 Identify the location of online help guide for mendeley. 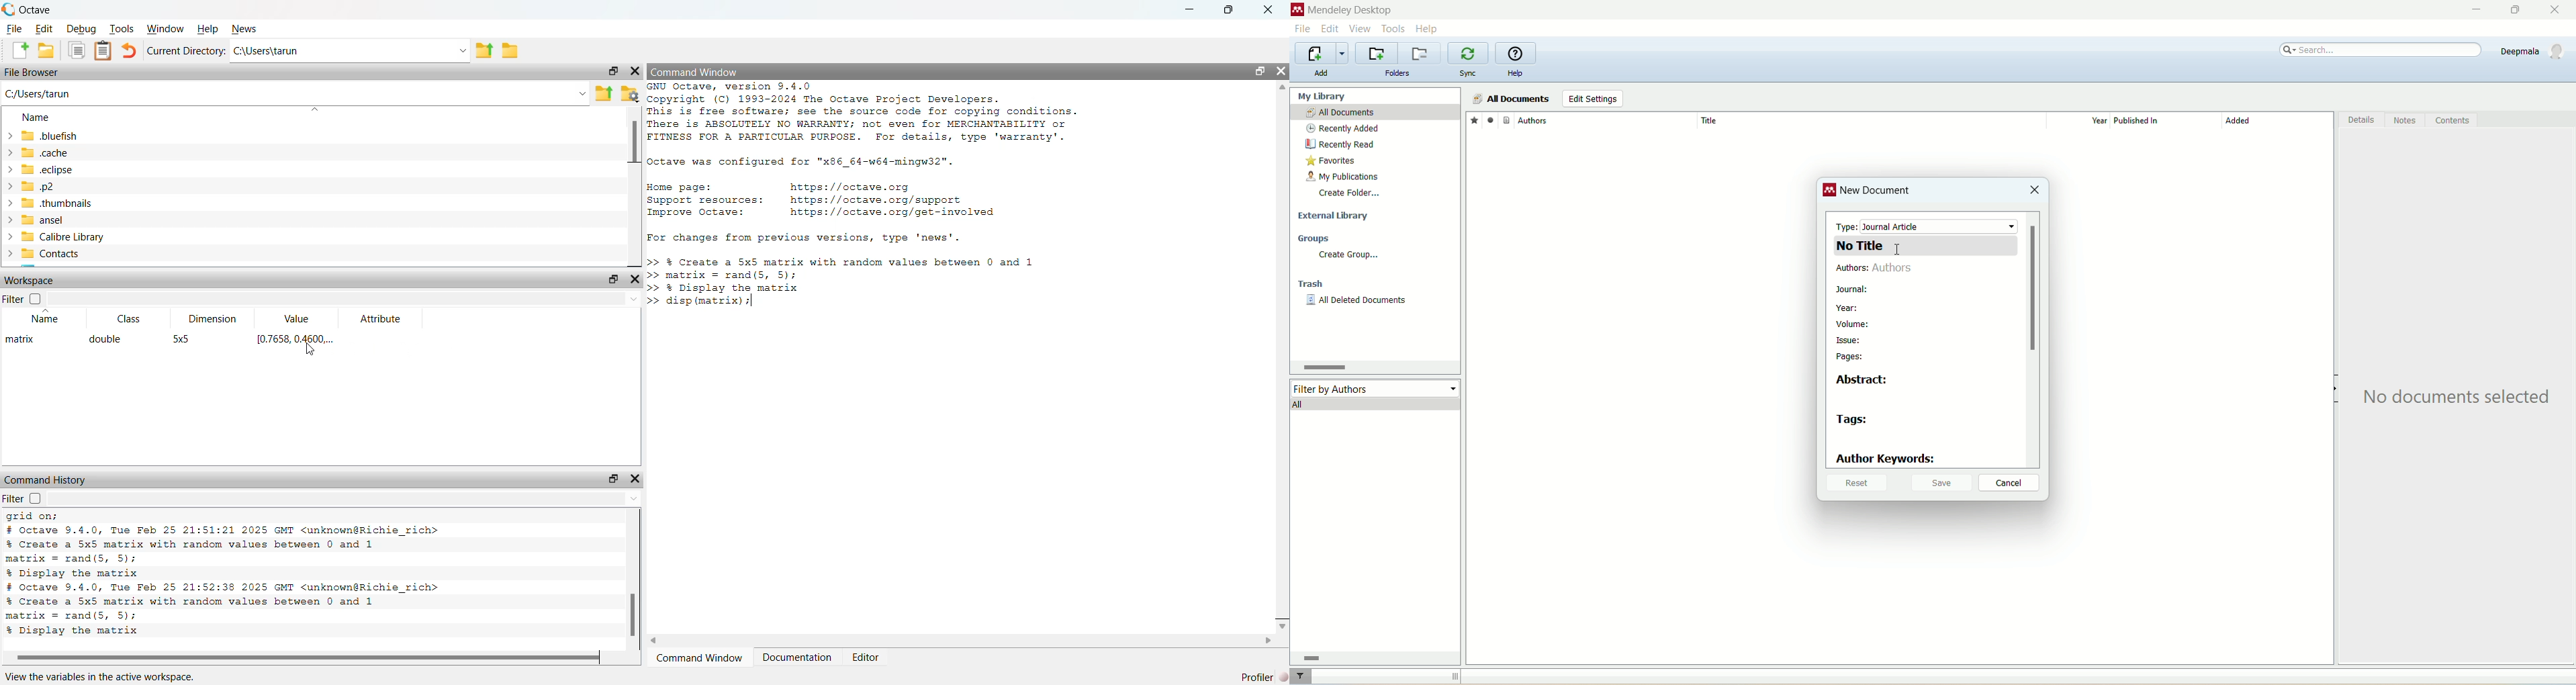
(1517, 54).